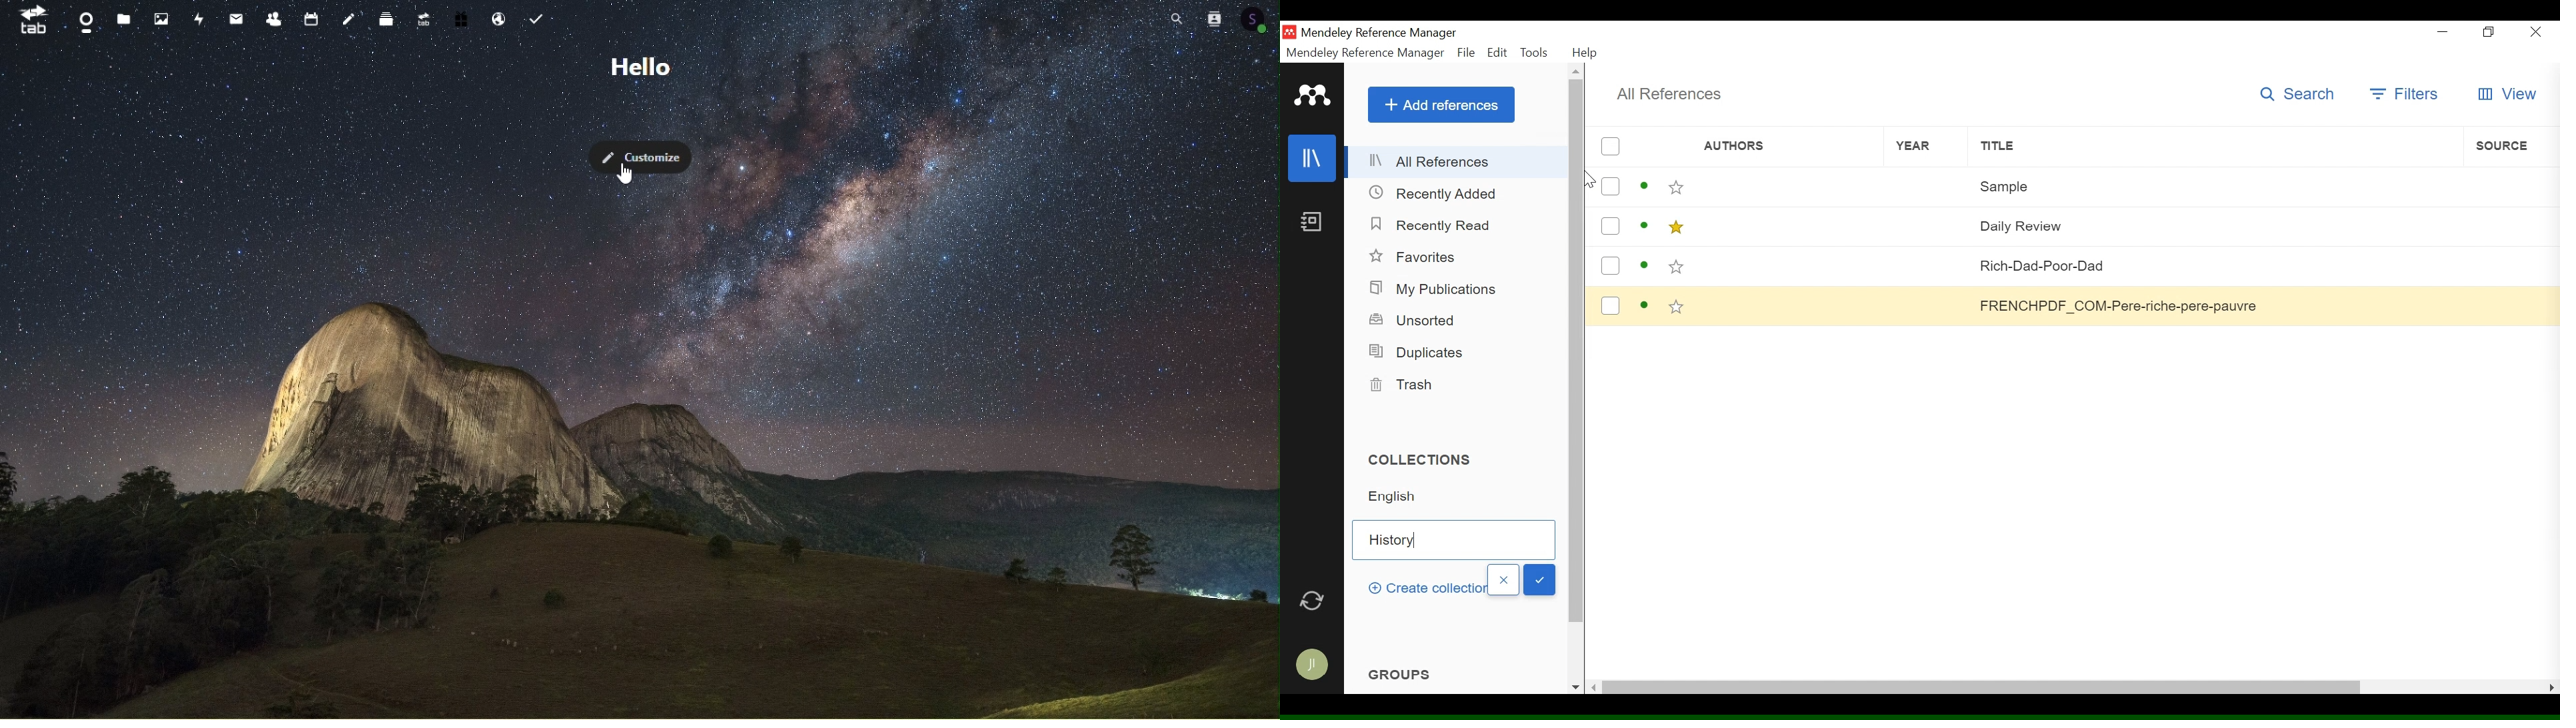 The width and height of the screenshot is (2576, 728). What do you see at coordinates (2215, 267) in the screenshot?
I see `Rich-Dad-Poor-Dad` at bounding box center [2215, 267].